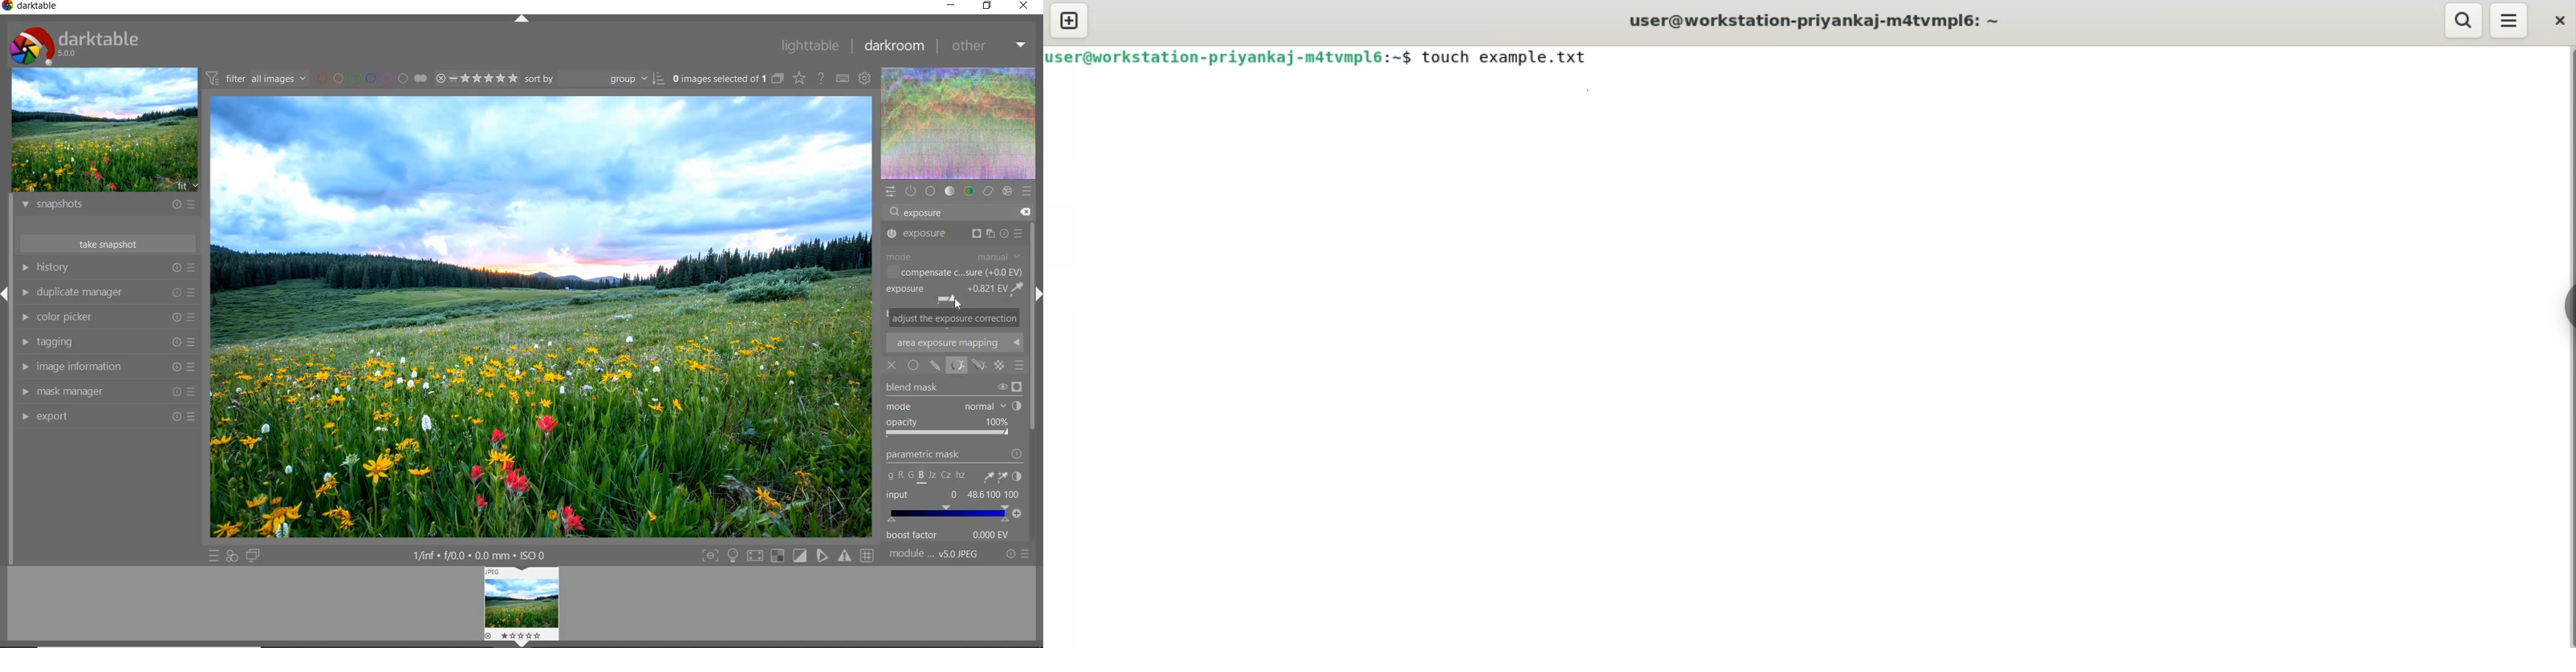 The width and height of the screenshot is (2576, 672). What do you see at coordinates (953, 389) in the screenshot?
I see `blend mask` at bounding box center [953, 389].